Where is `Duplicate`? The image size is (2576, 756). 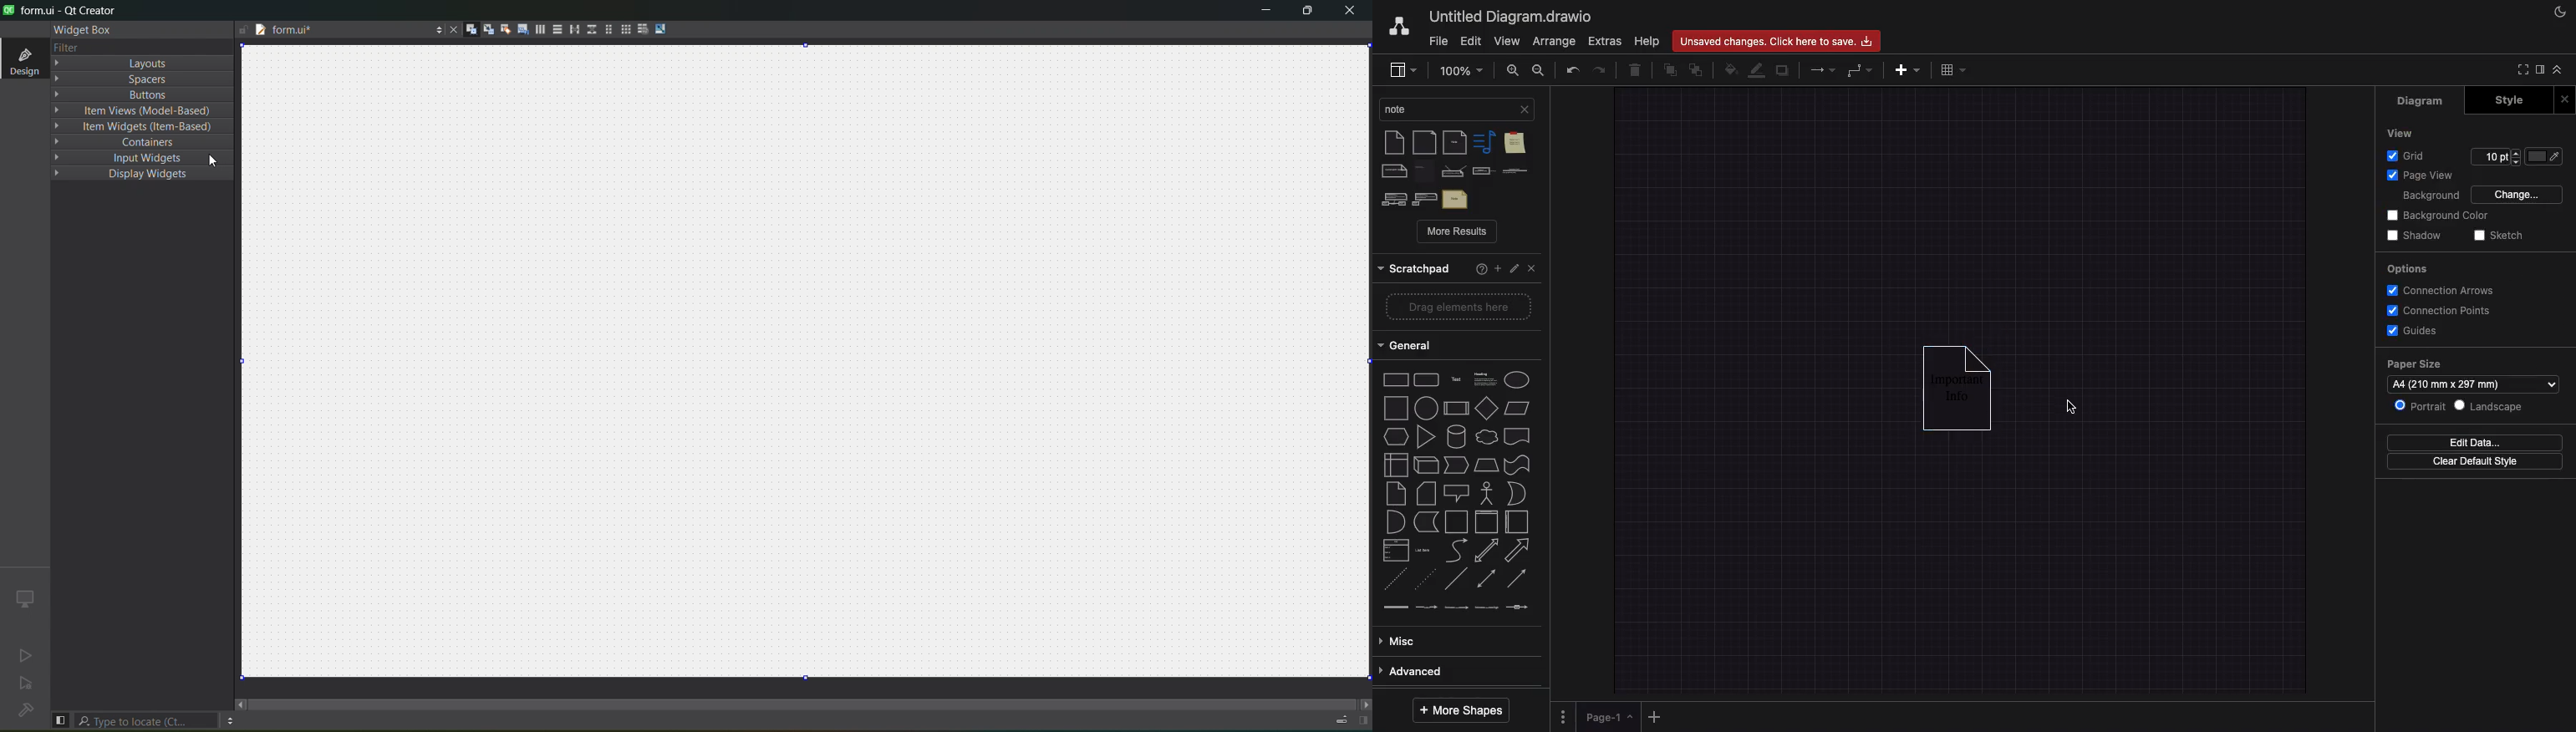 Duplicate is located at coordinates (1782, 70).